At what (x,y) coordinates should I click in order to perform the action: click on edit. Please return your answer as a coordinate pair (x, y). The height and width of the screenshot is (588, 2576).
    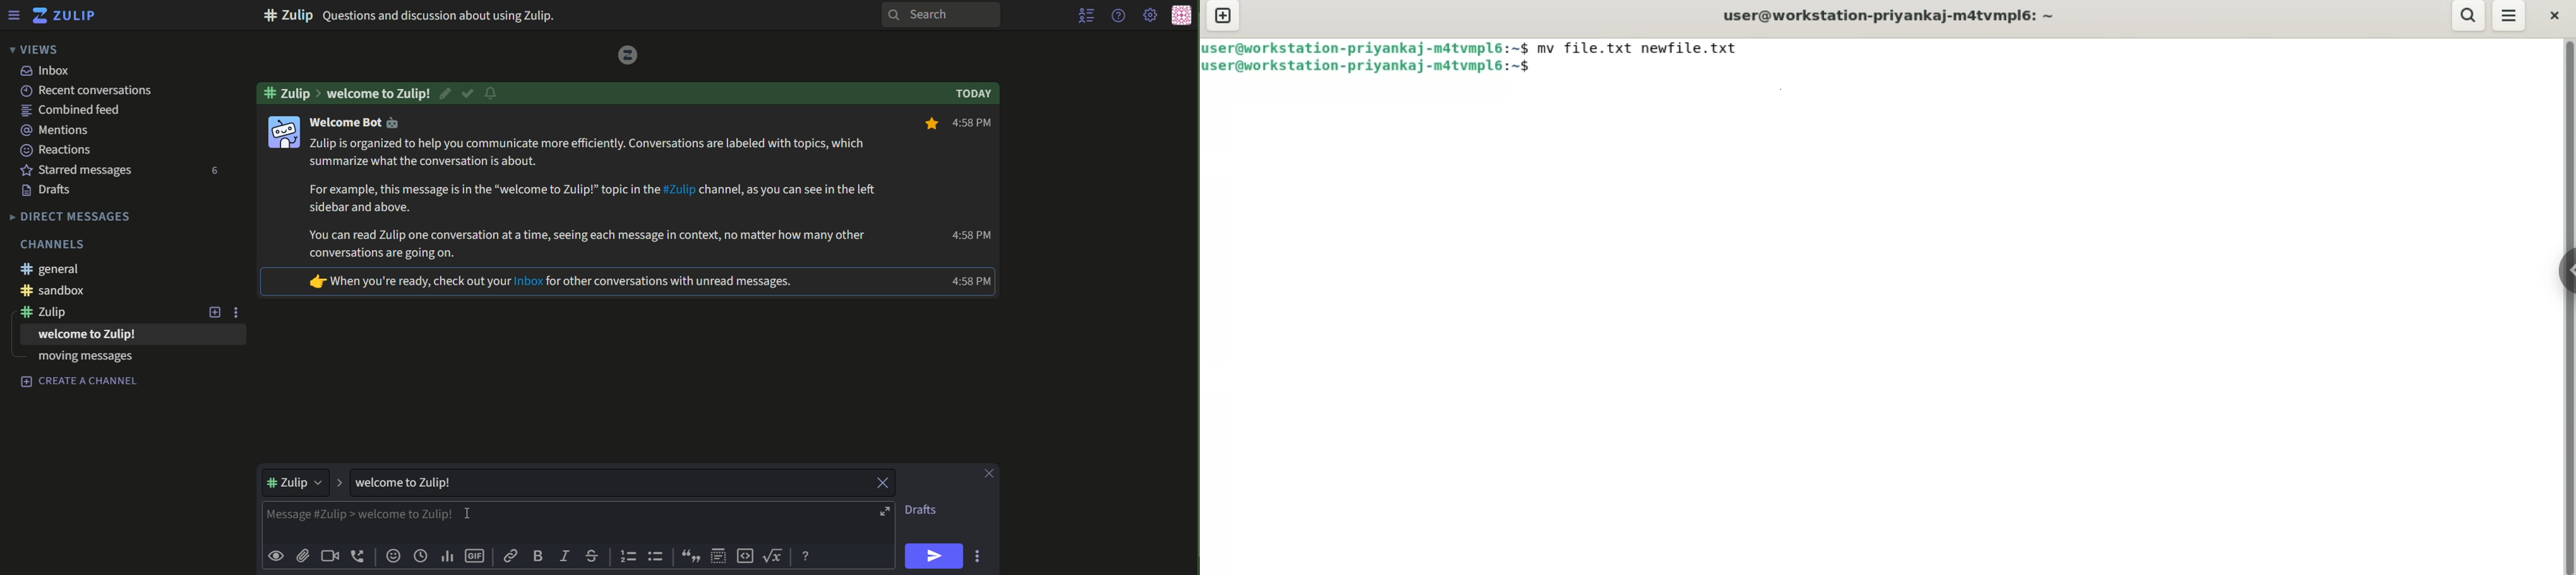
    Looking at the image, I should click on (448, 93).